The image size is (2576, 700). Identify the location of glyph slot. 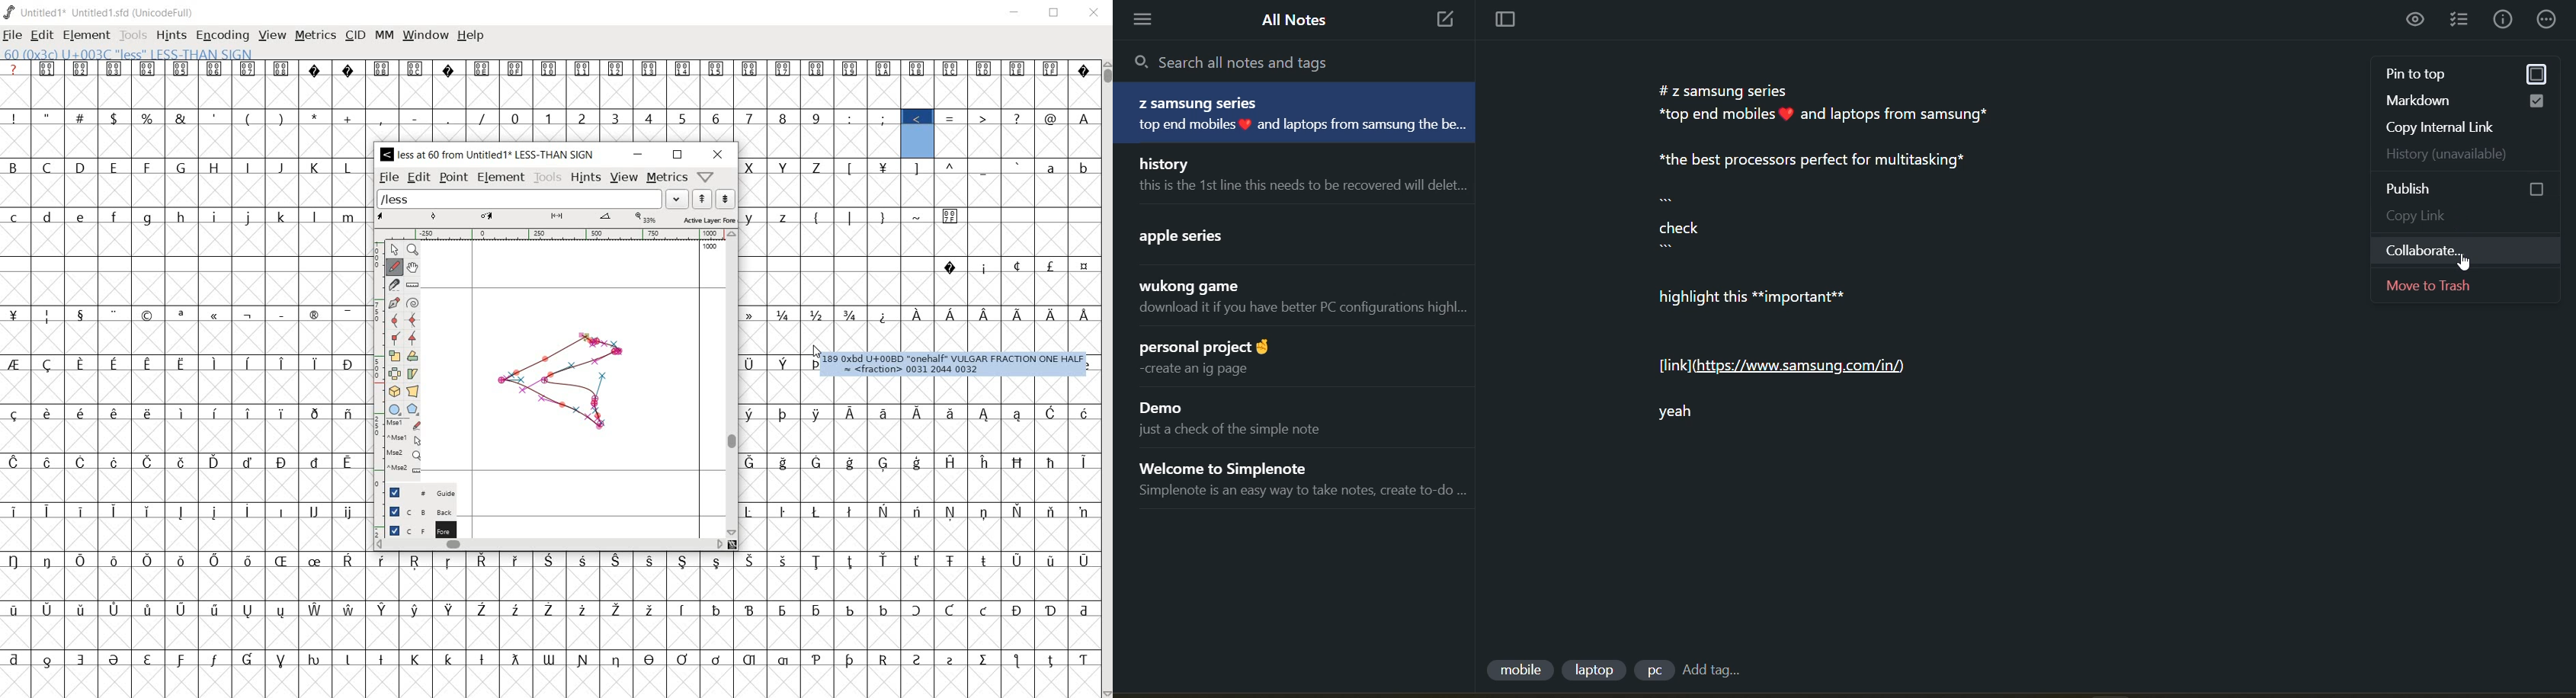
(918, 136).